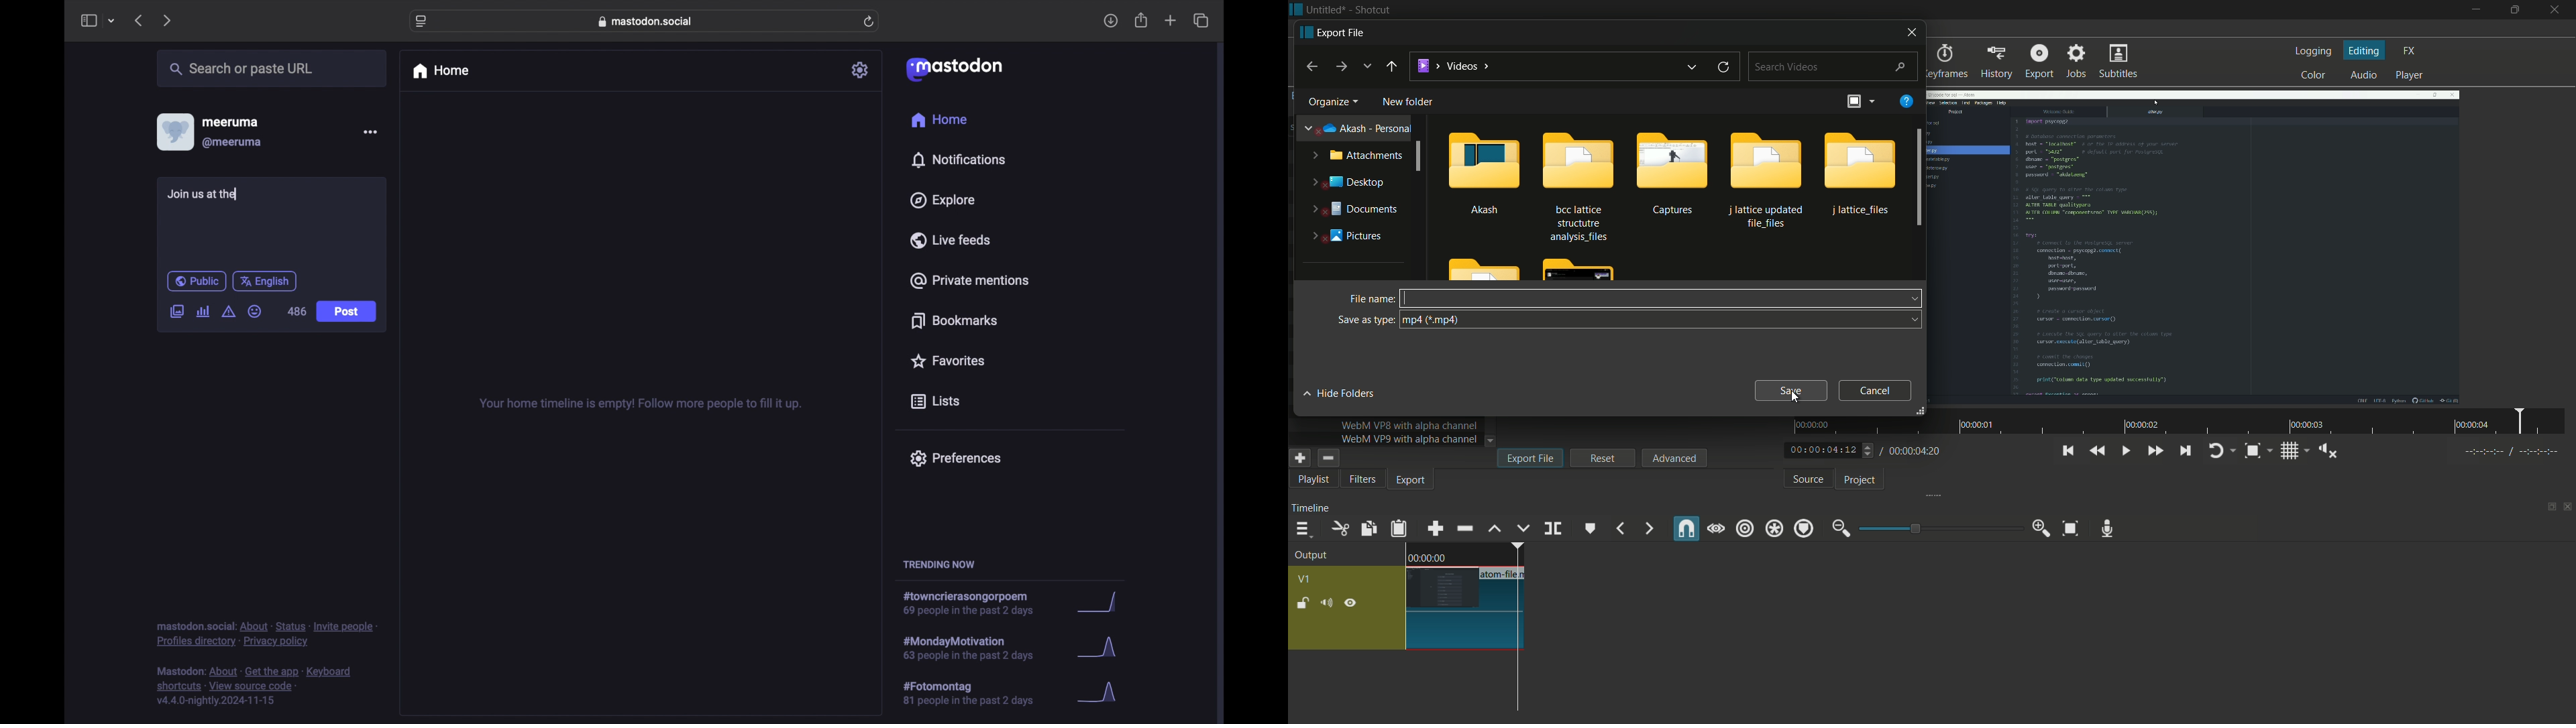  Describe the element at coordinates (256, 686) in the screenshot. I see `footnote` at that location.